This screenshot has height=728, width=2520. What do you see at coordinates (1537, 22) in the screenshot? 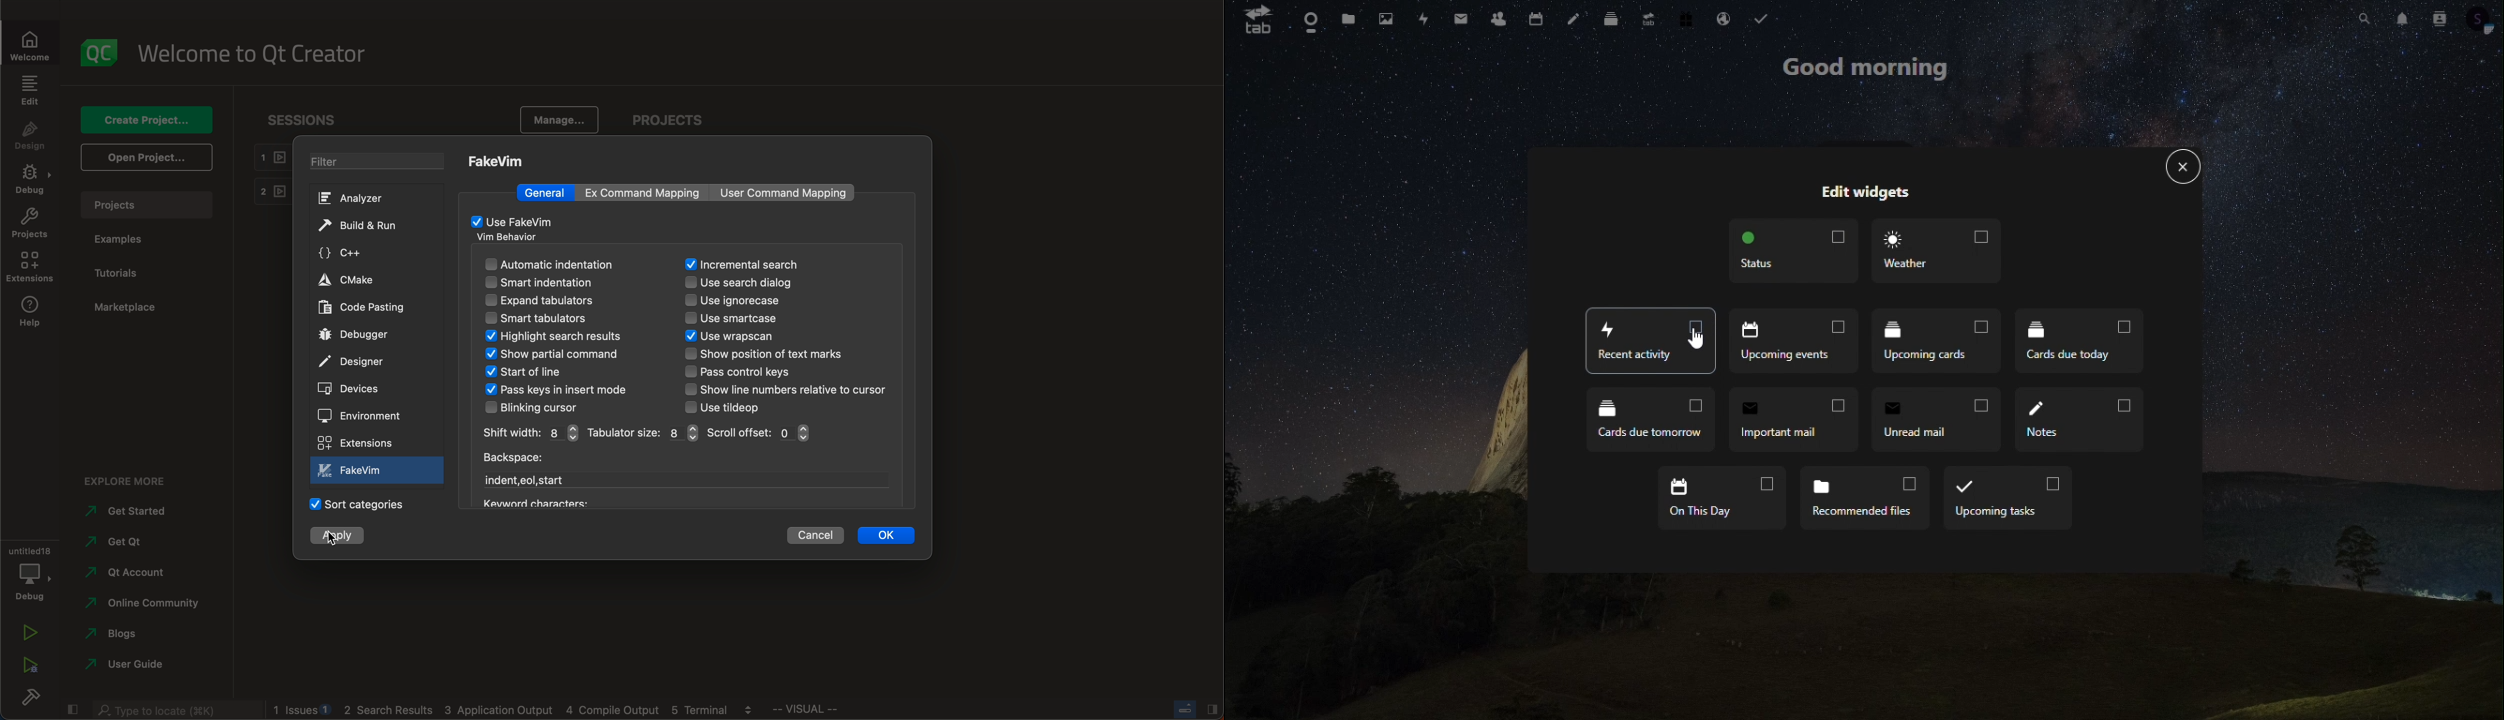
I see `calendar` at bounding box center [1537, 22].